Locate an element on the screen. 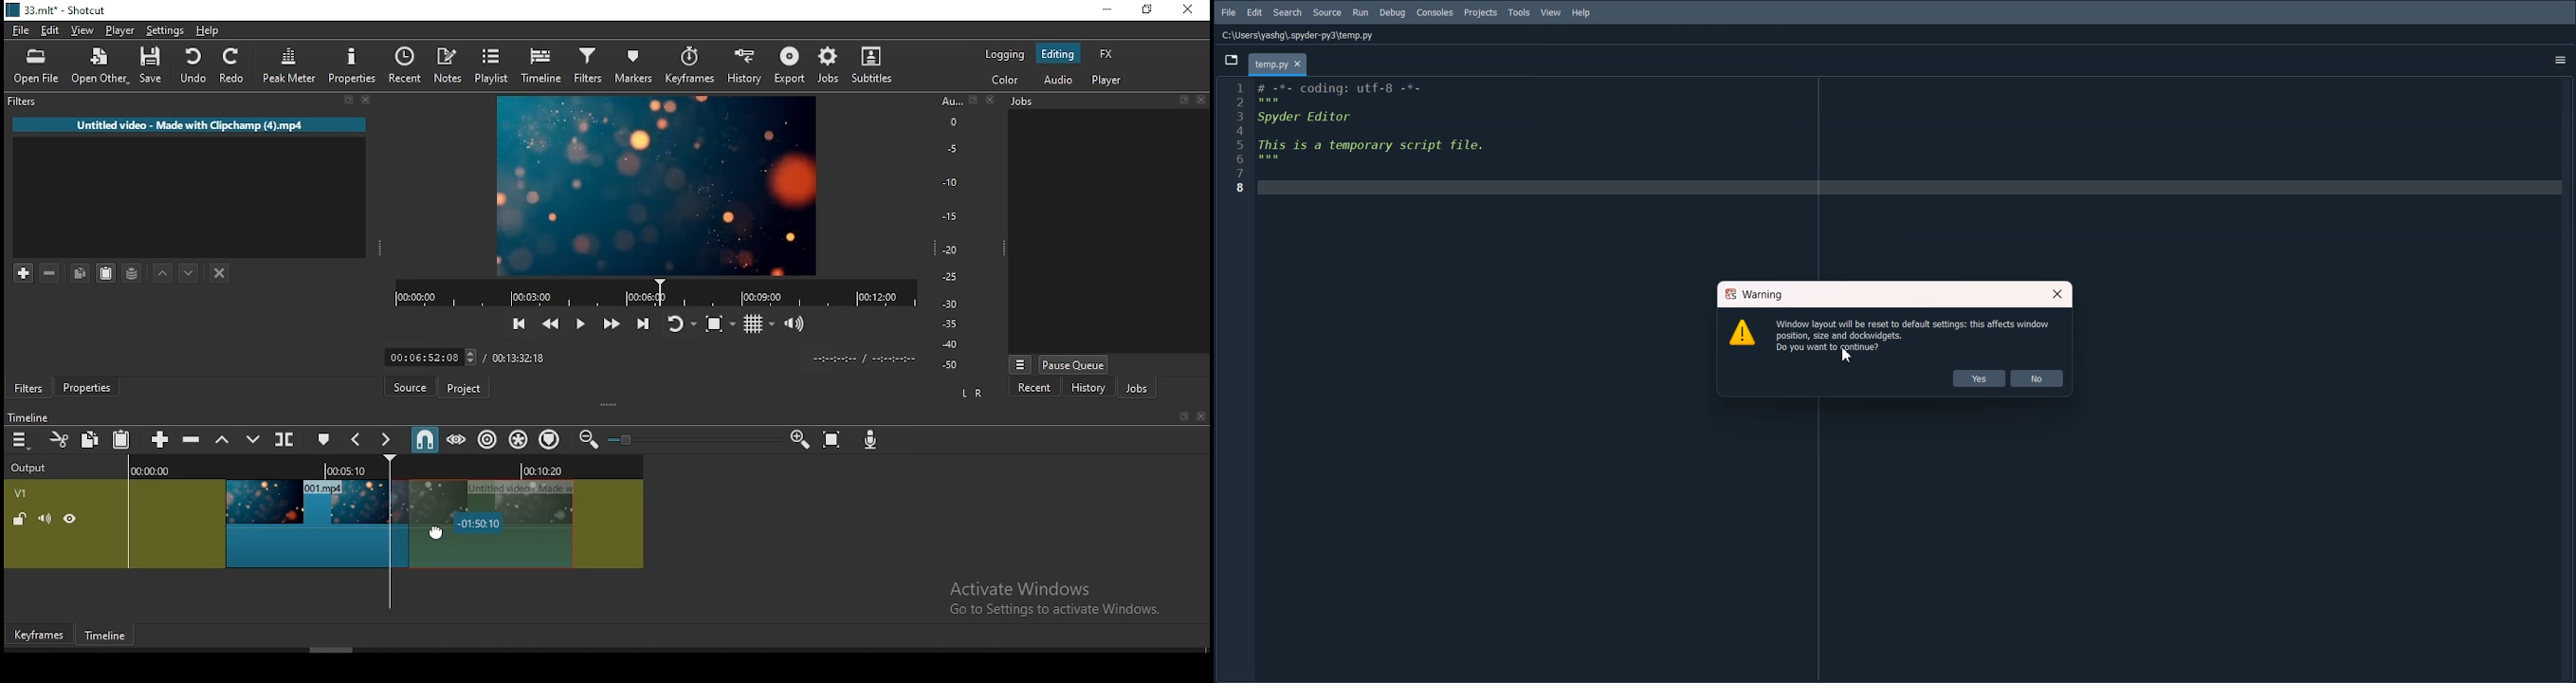 The image size is (2576, 700). maximise is located at coordinates (1148, 10).